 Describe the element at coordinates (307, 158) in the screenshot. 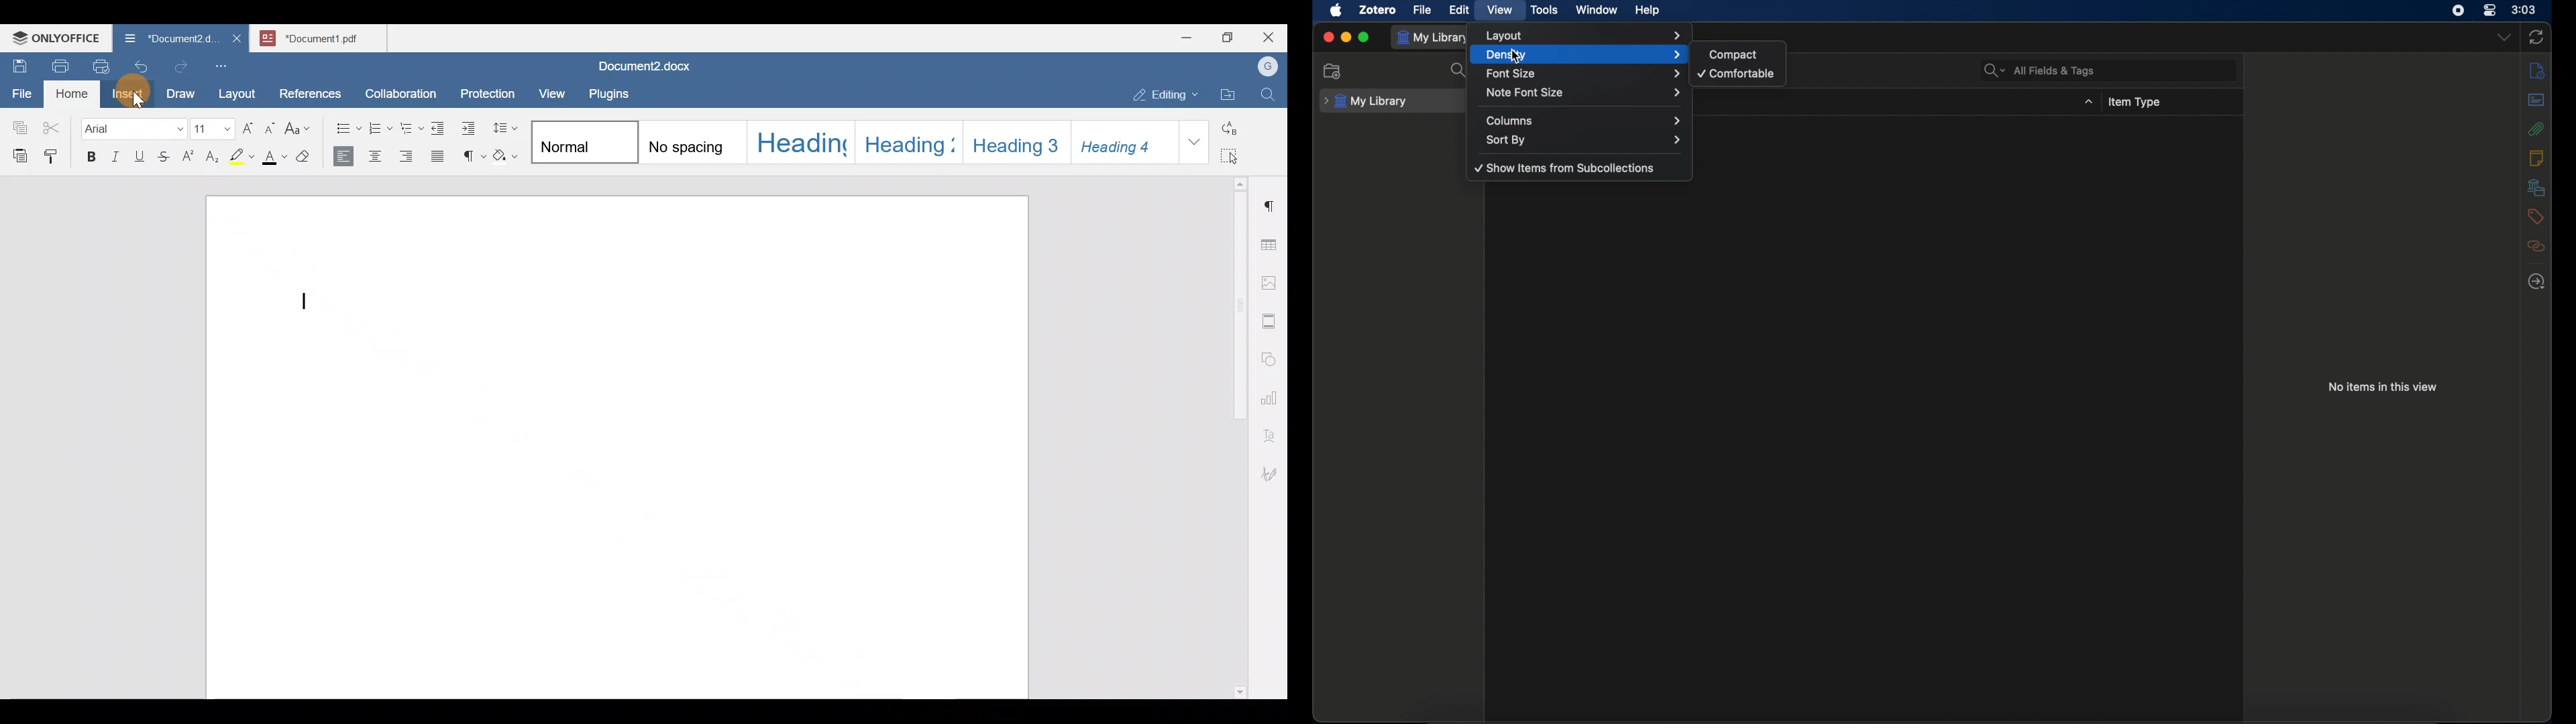

I see `Clear style` at that location.